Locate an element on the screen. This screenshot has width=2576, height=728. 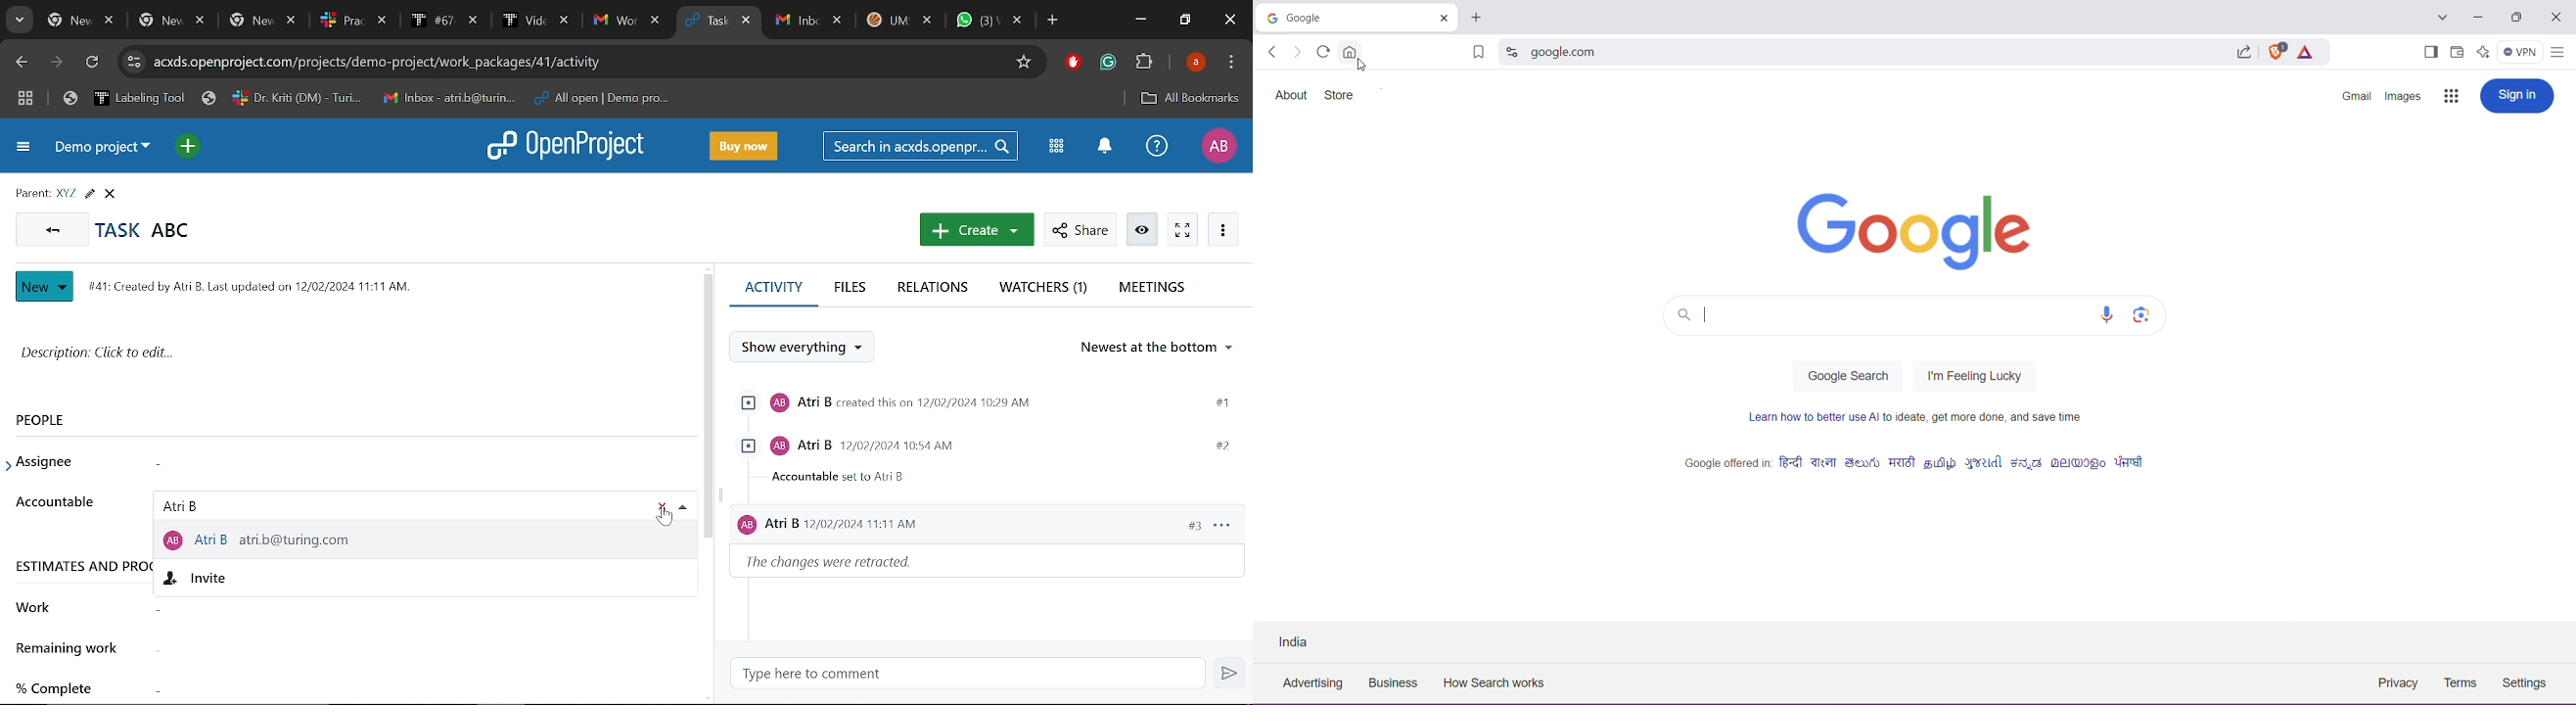
Invite is located at coordinates (208, 579).